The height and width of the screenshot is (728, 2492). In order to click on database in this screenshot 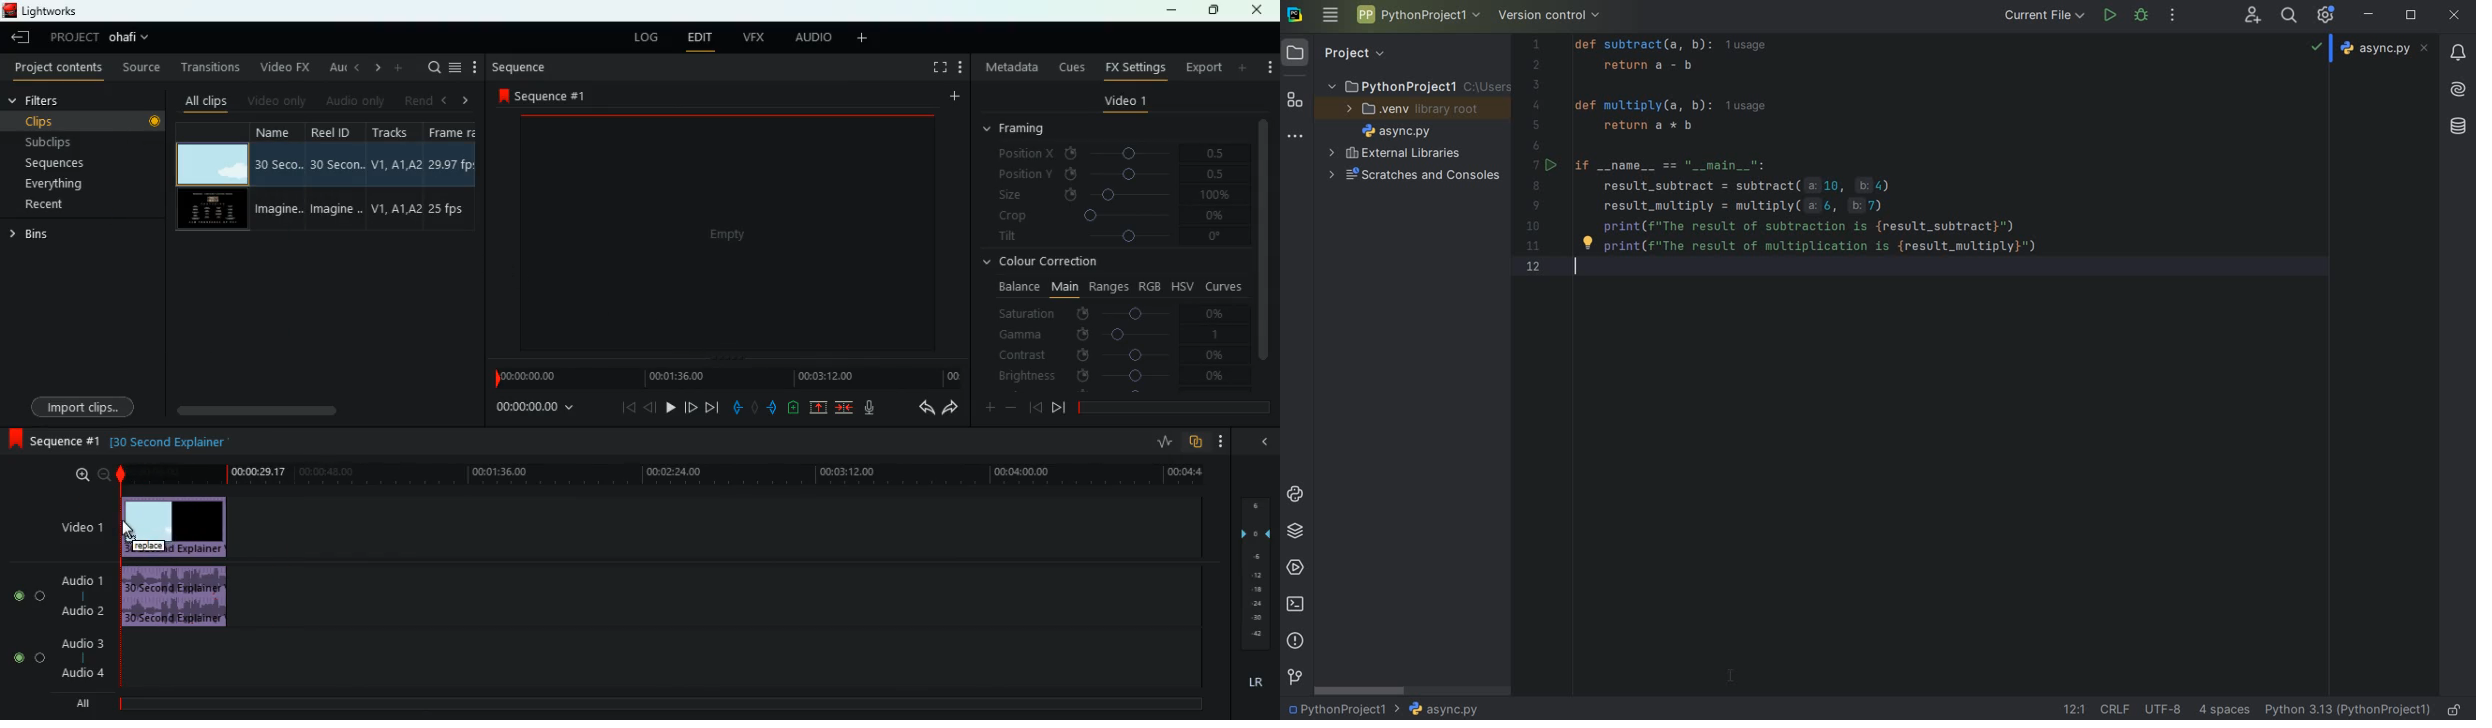, I will do `click(2457, 126)`.